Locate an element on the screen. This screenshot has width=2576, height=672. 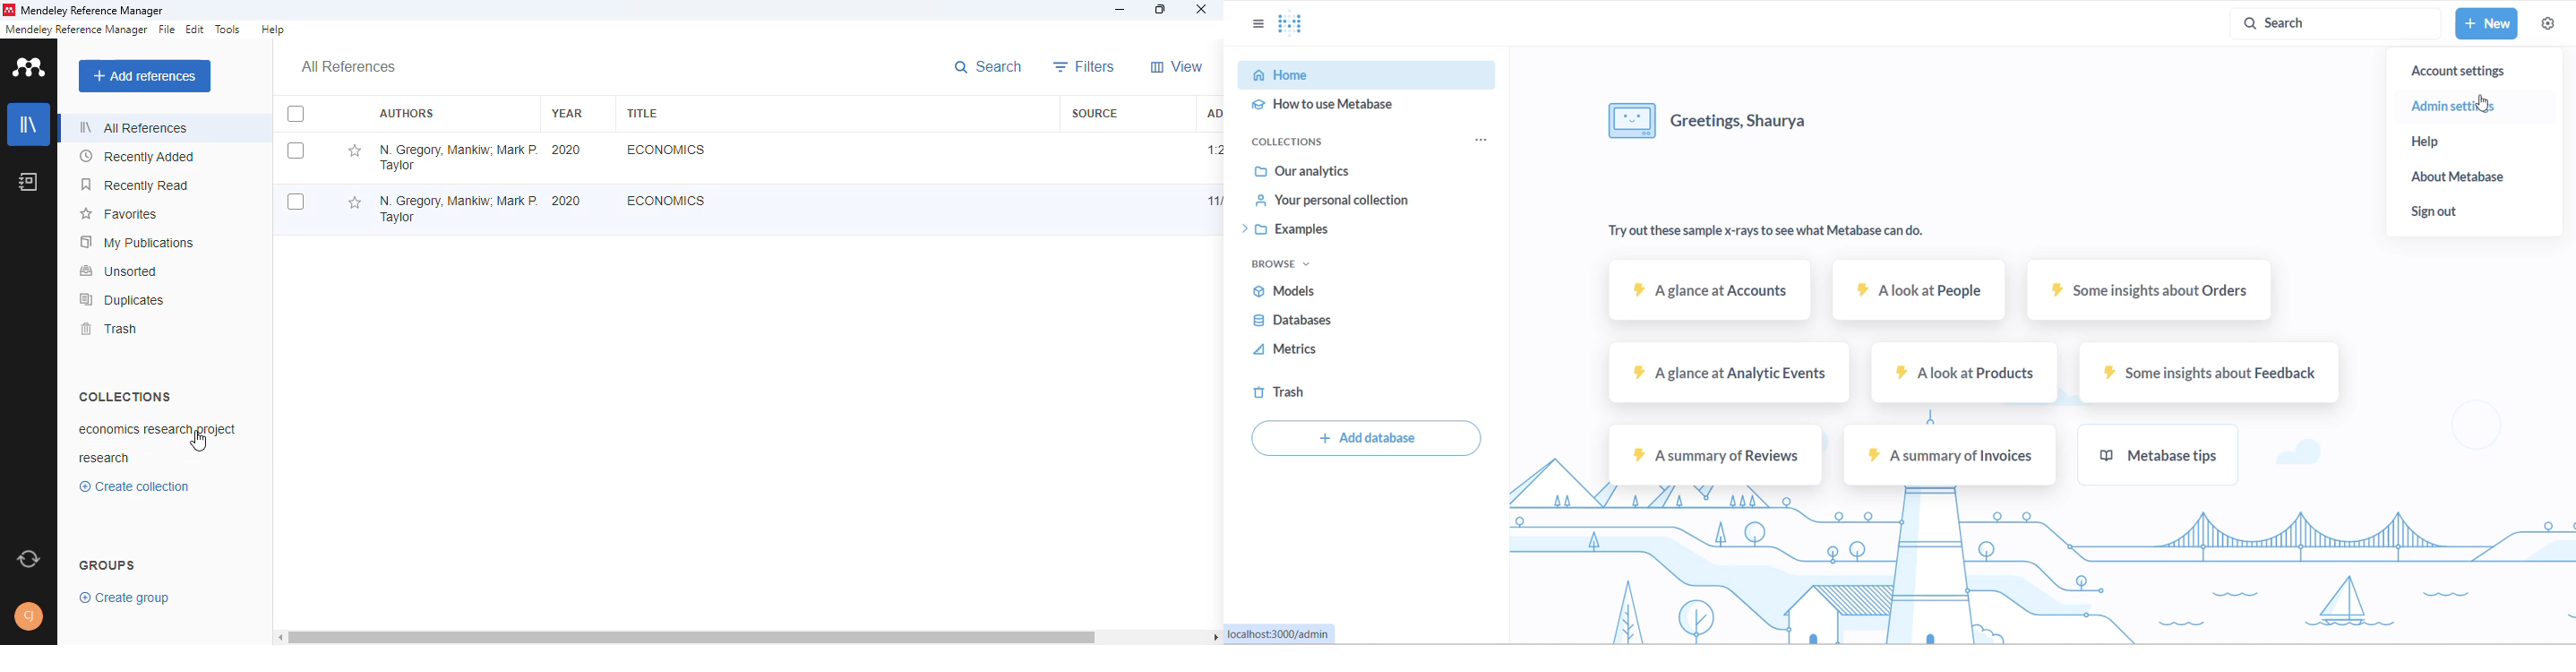
select is located at coordinates (296, 150).